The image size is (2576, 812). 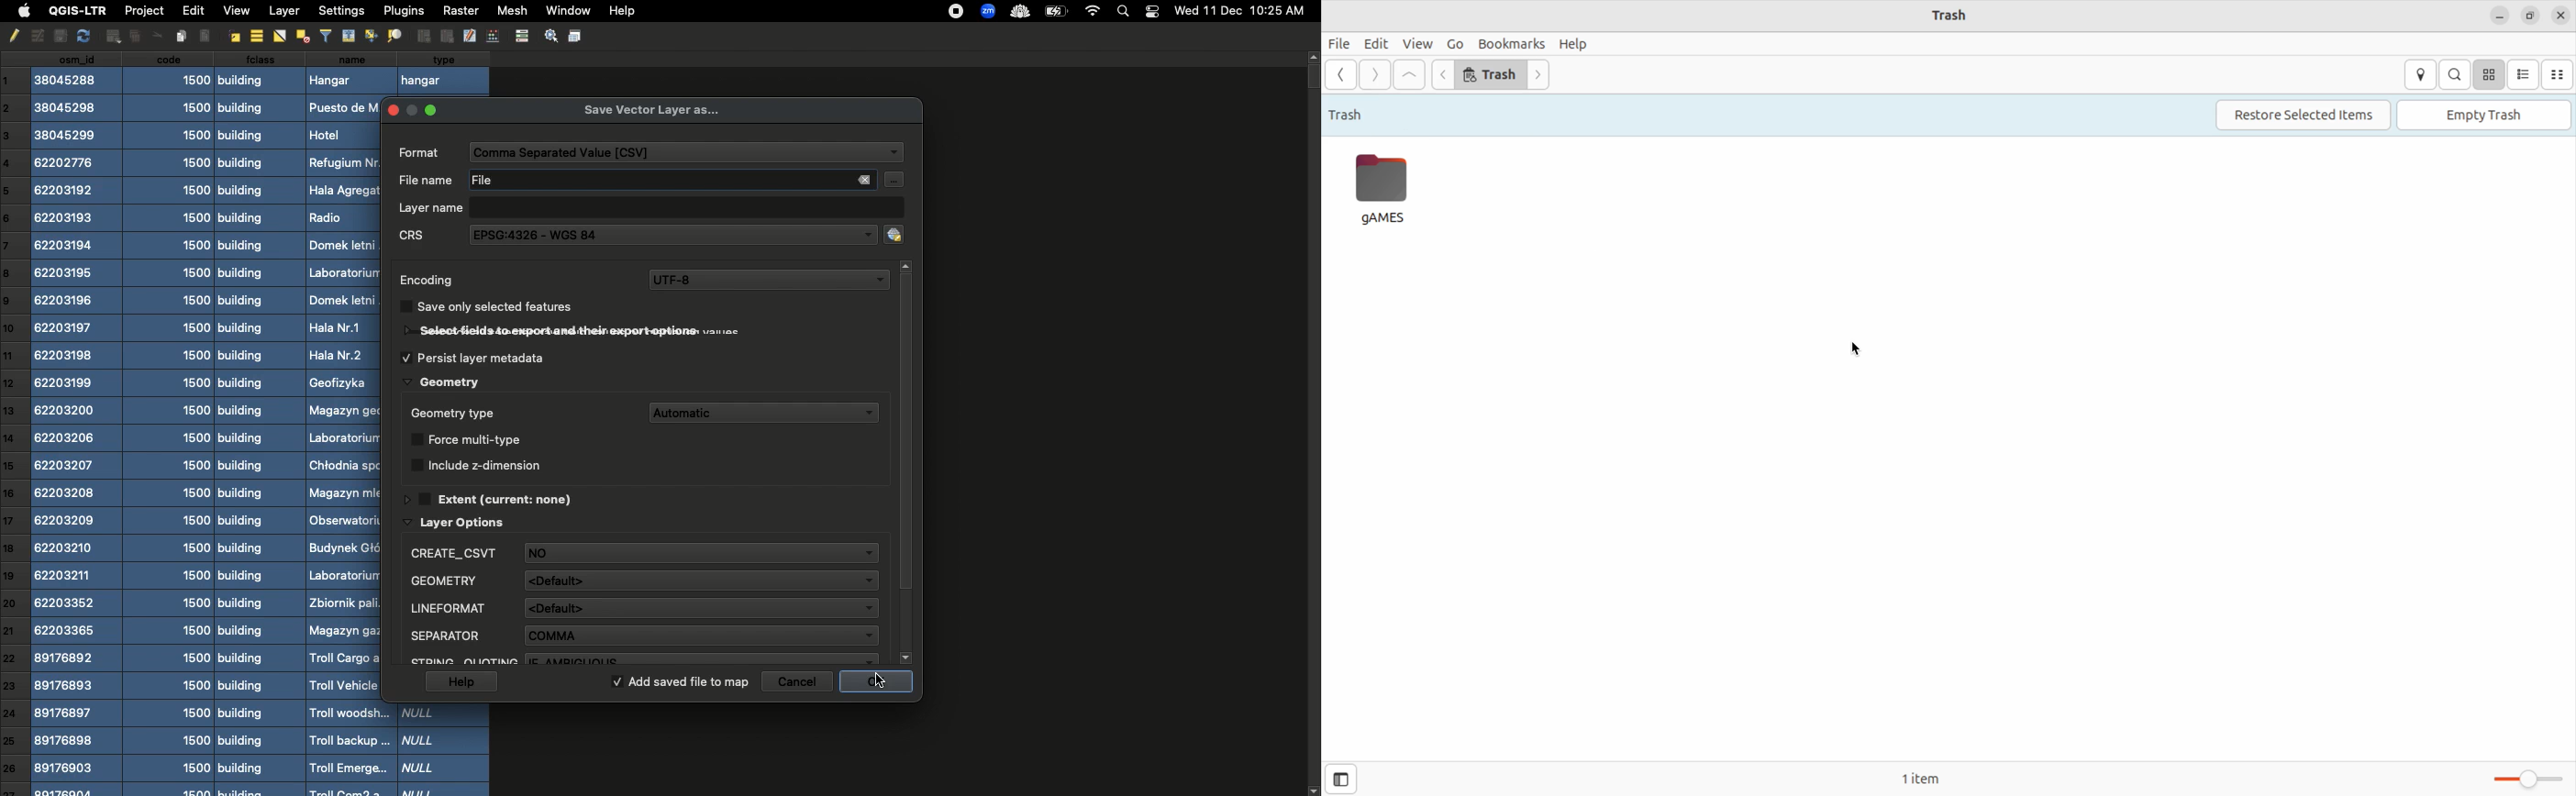 What do you see at coordinates (582, 333) in the screenshot?
I see `Select fields to export and their export options` at bounding box center [582, 333].